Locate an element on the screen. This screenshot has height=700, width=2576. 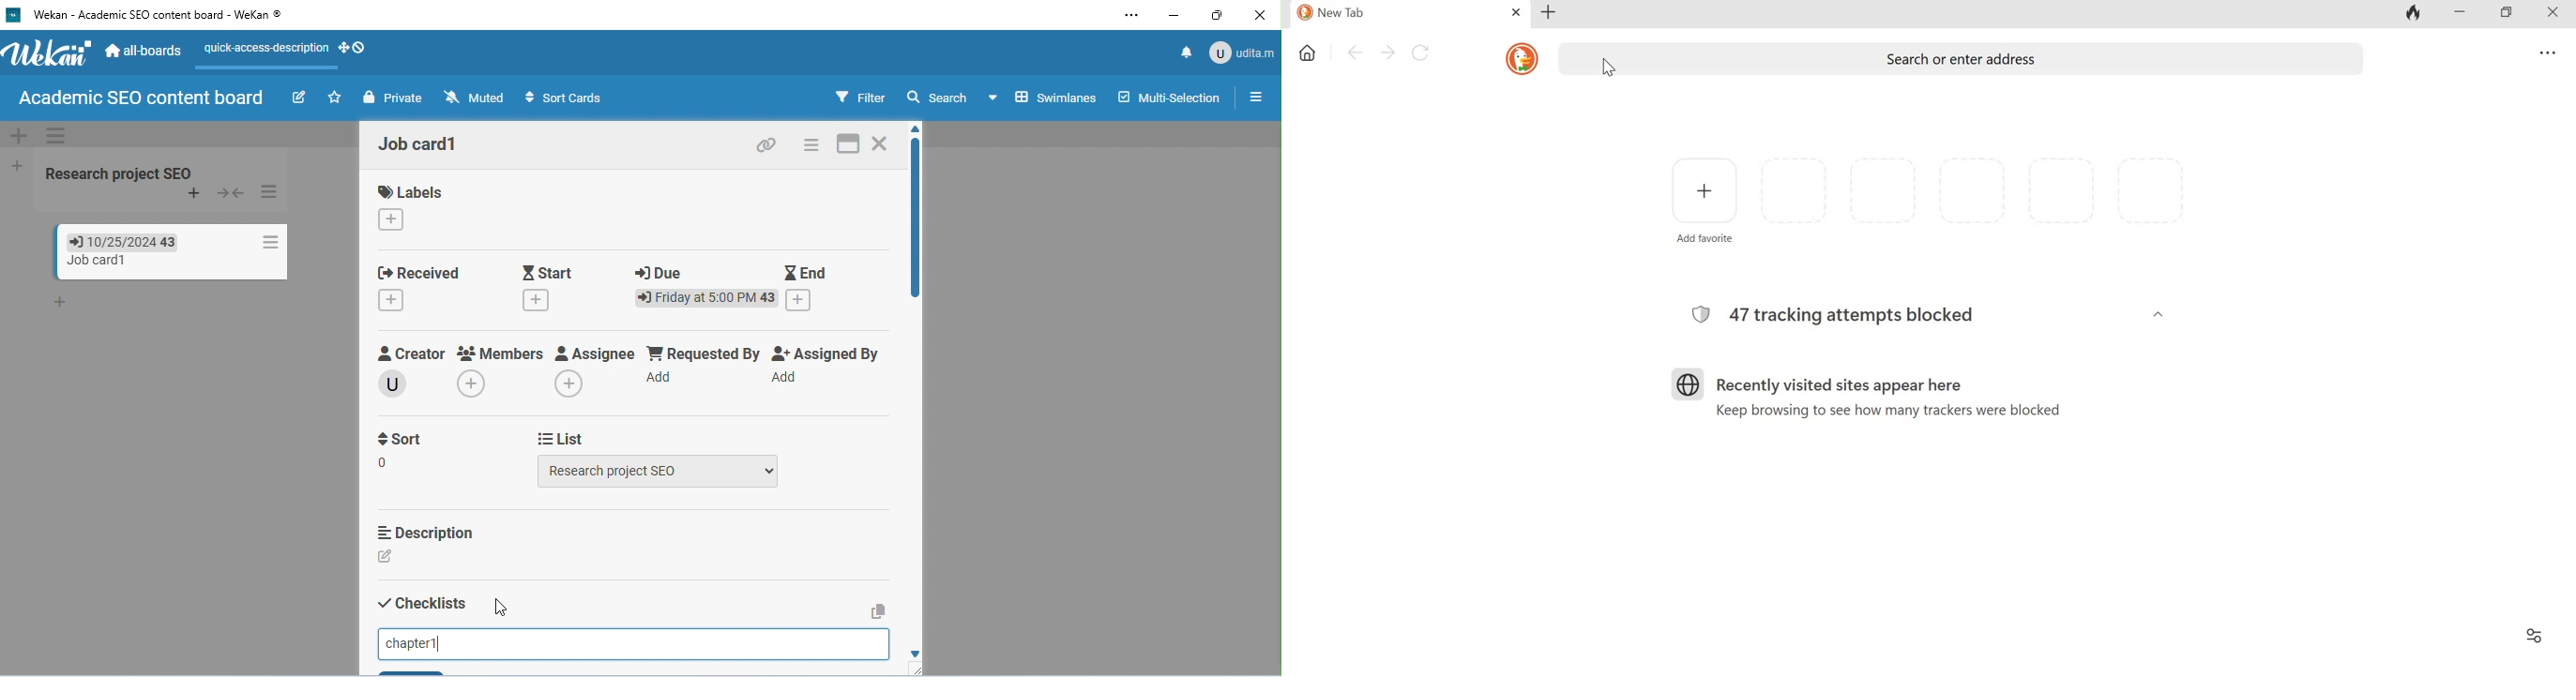
admin is located at coordinates (1242, 51).